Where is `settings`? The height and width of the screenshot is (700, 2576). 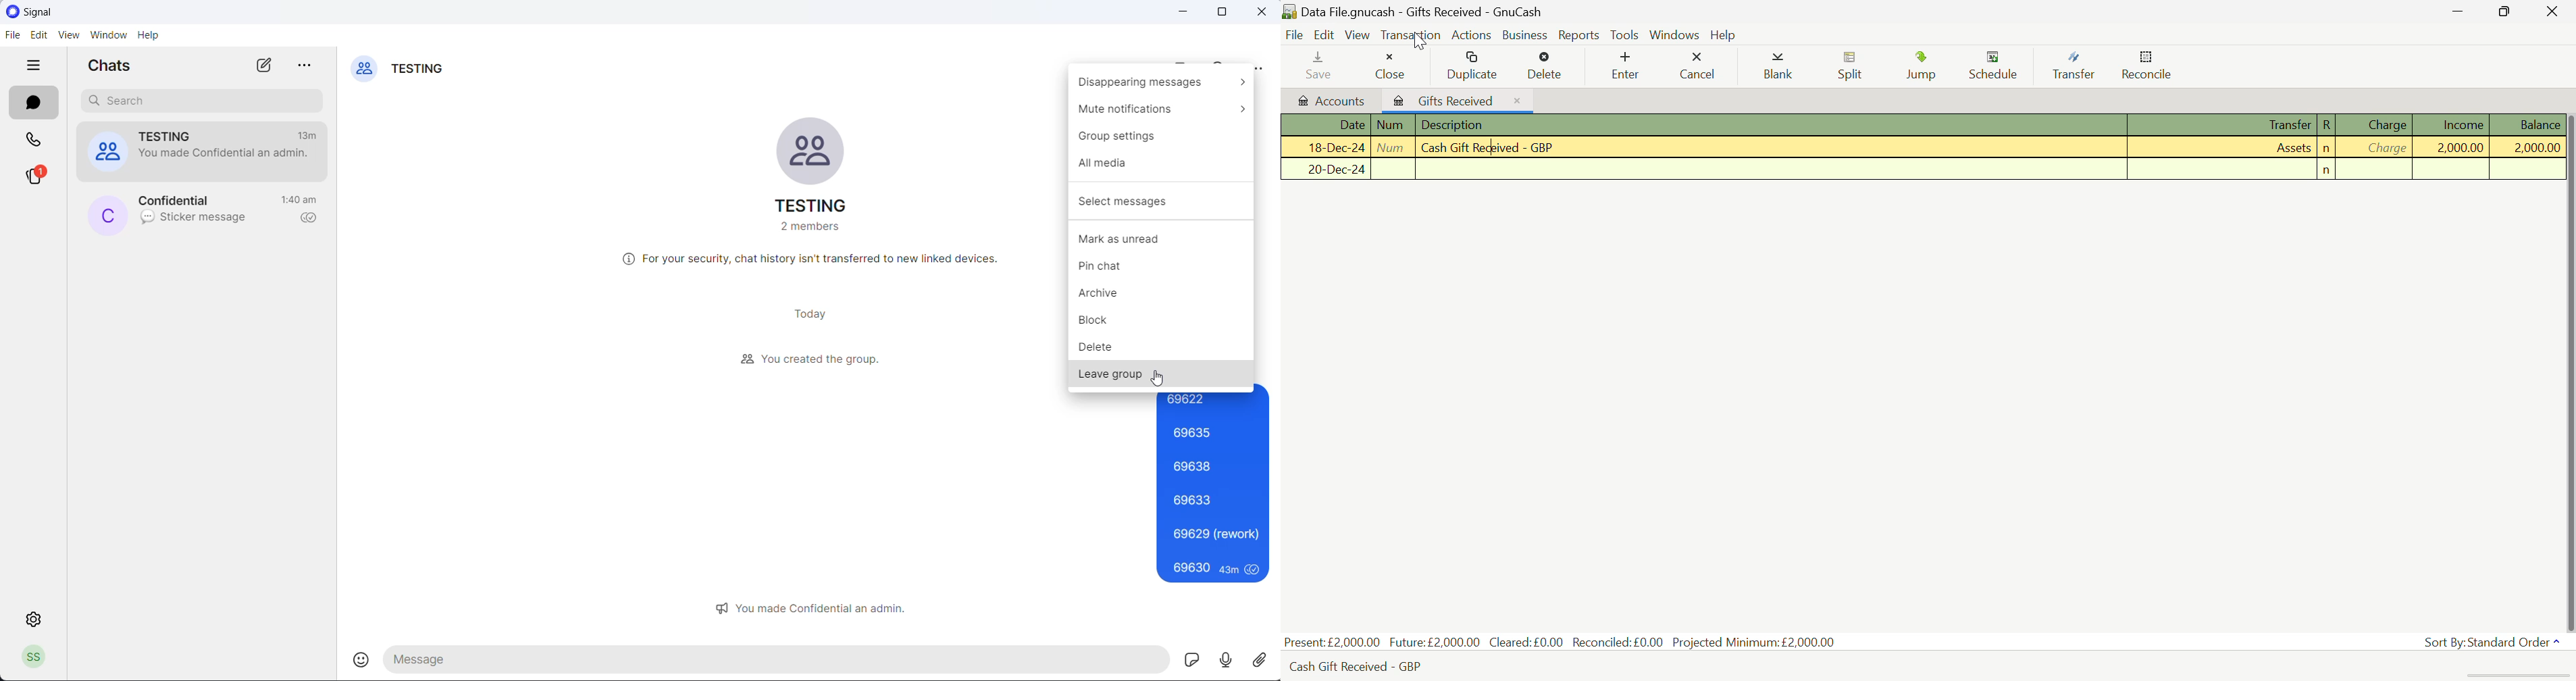 settings is located at coordinates (33, 620).